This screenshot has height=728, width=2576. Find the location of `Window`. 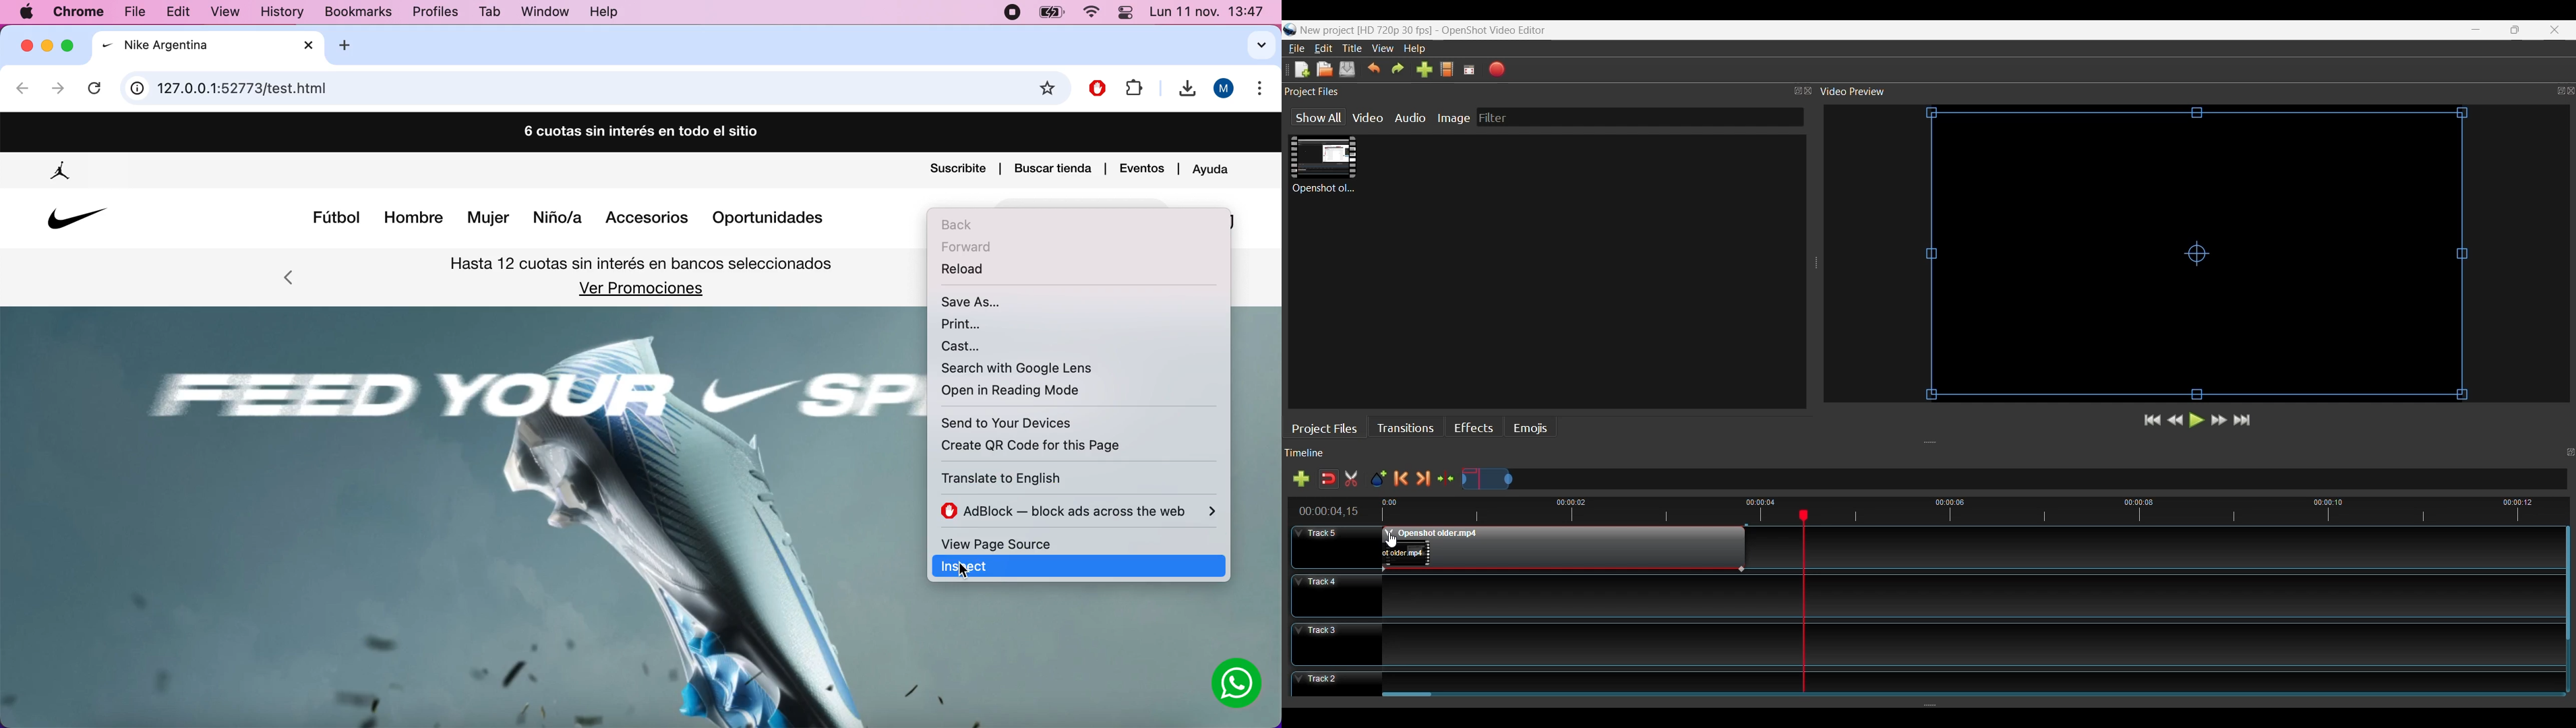

Window is located at coordinates (542, 12).